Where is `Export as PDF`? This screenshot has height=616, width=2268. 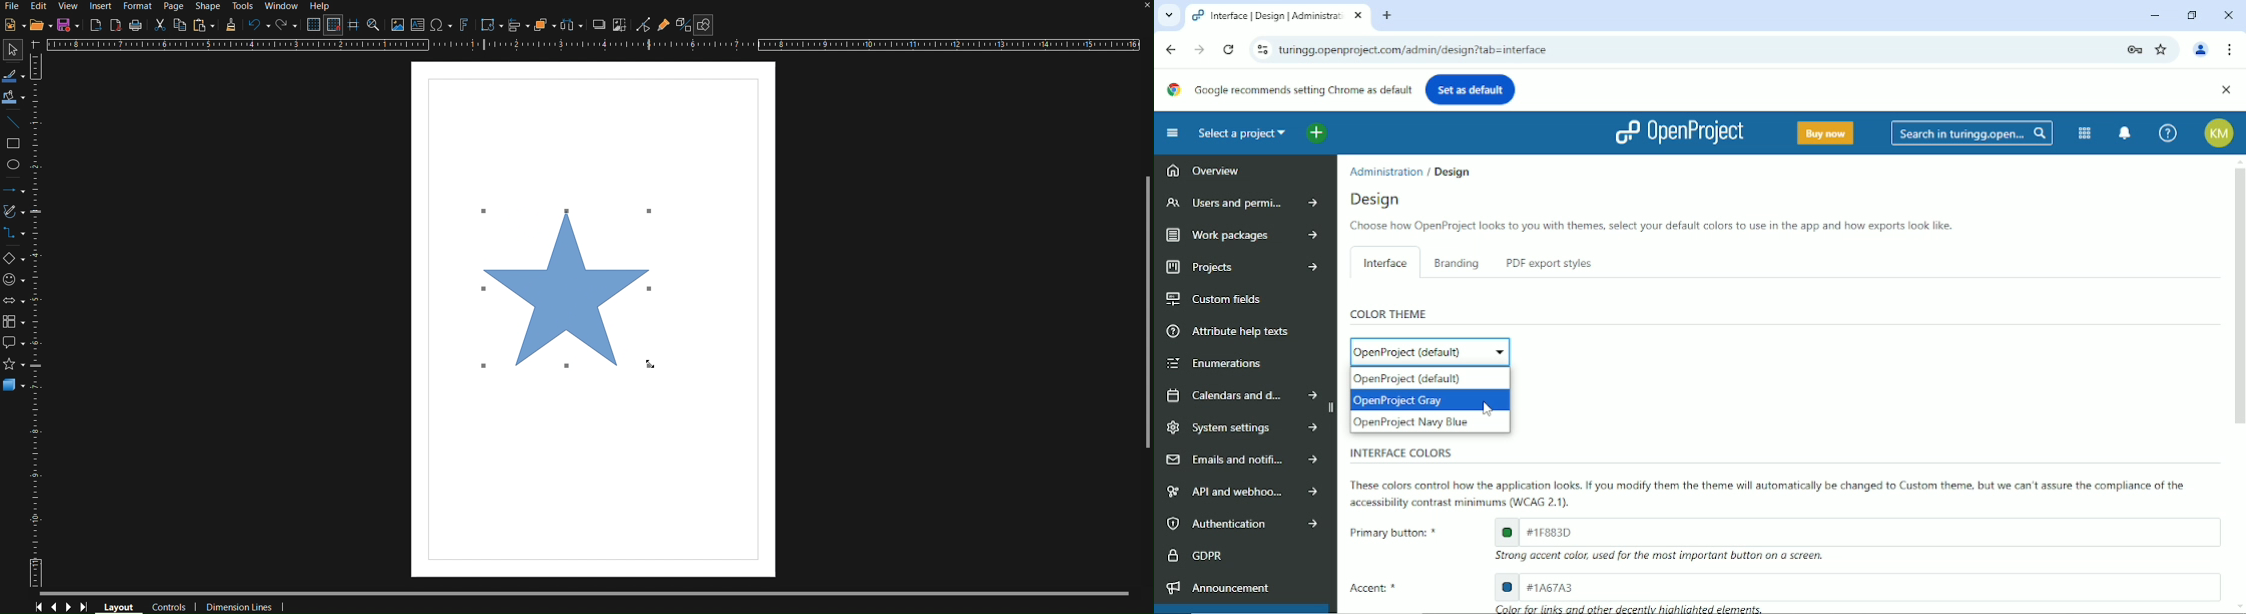 Export as PDF is located at coordinates (116, 25).